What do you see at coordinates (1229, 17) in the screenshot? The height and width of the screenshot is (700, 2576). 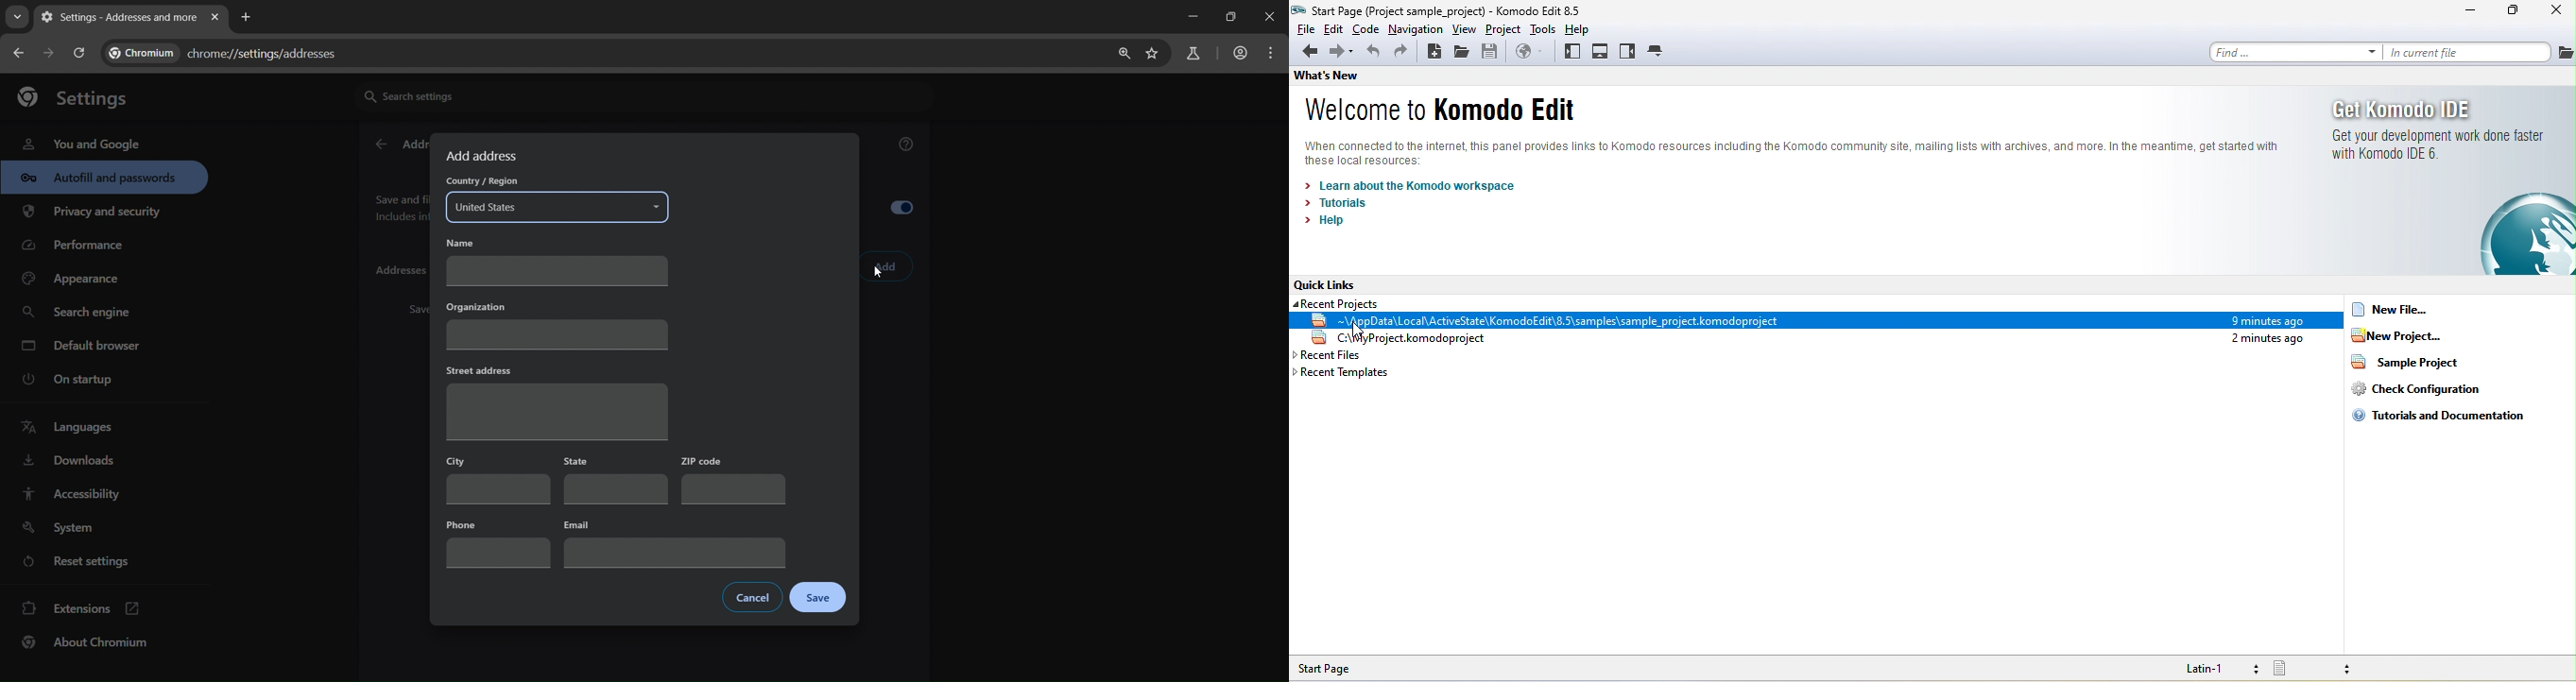 I see `restore down` at bounding box center [1229, 17].